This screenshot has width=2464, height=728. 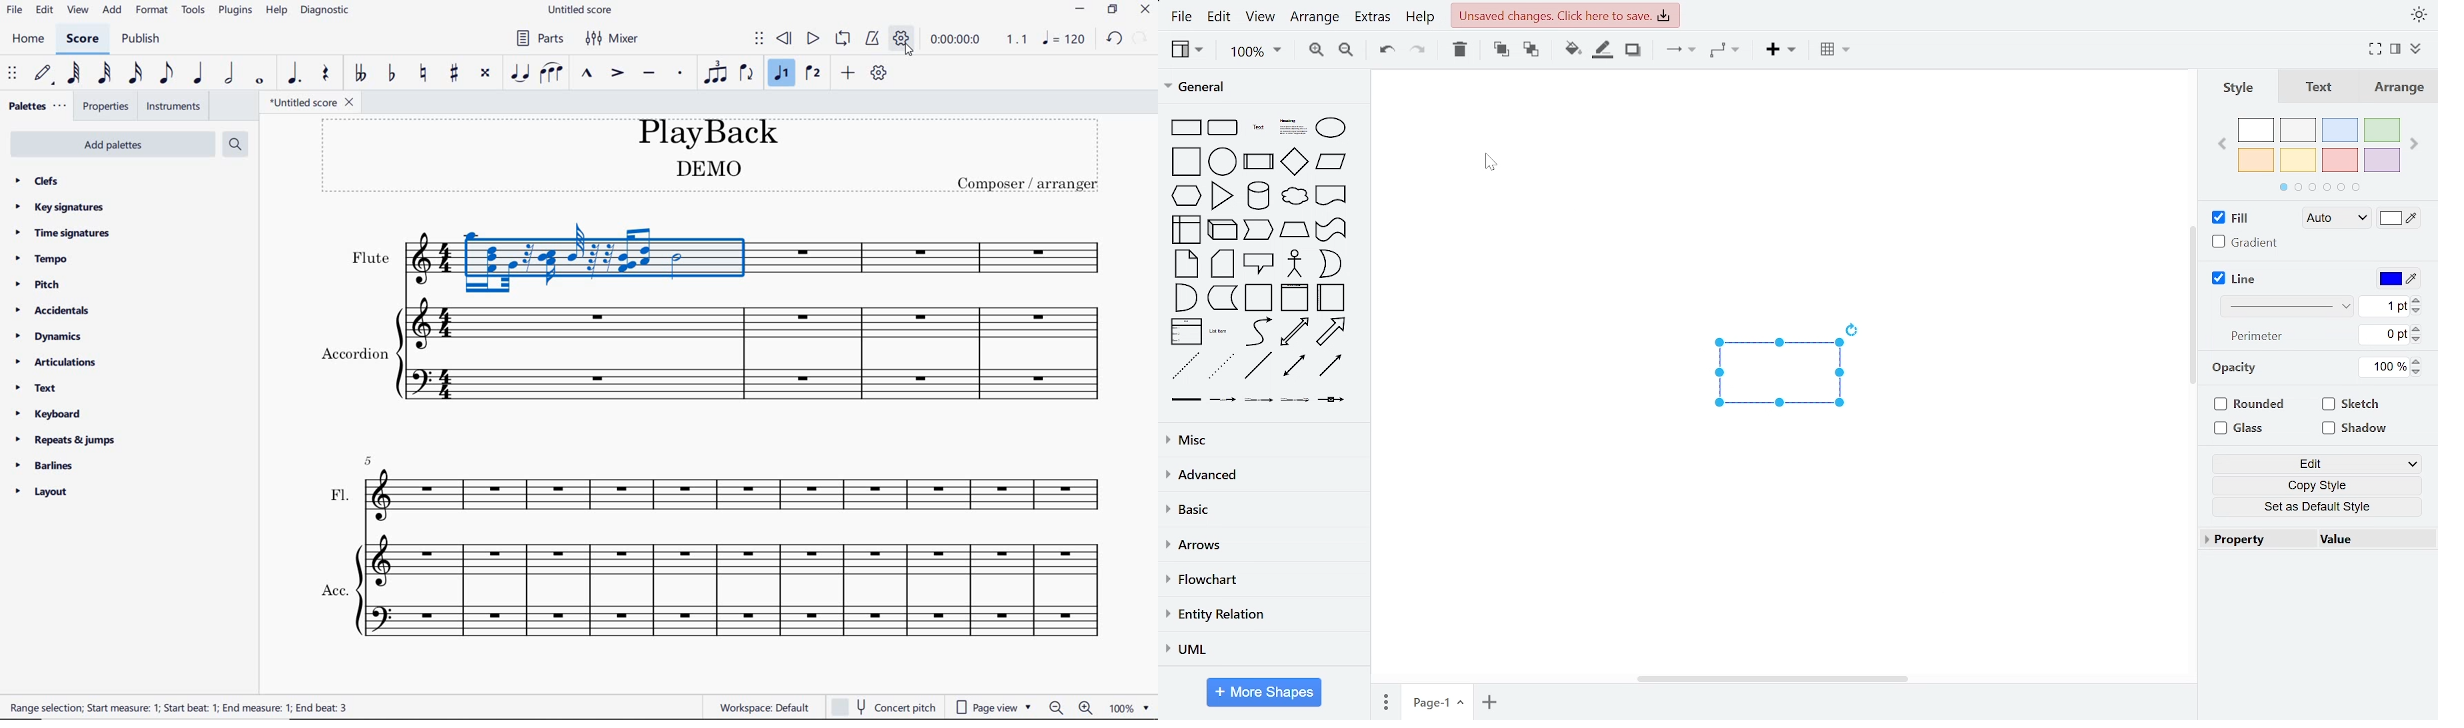 I want to click on current perimeter, so click(x=2383, y=335).